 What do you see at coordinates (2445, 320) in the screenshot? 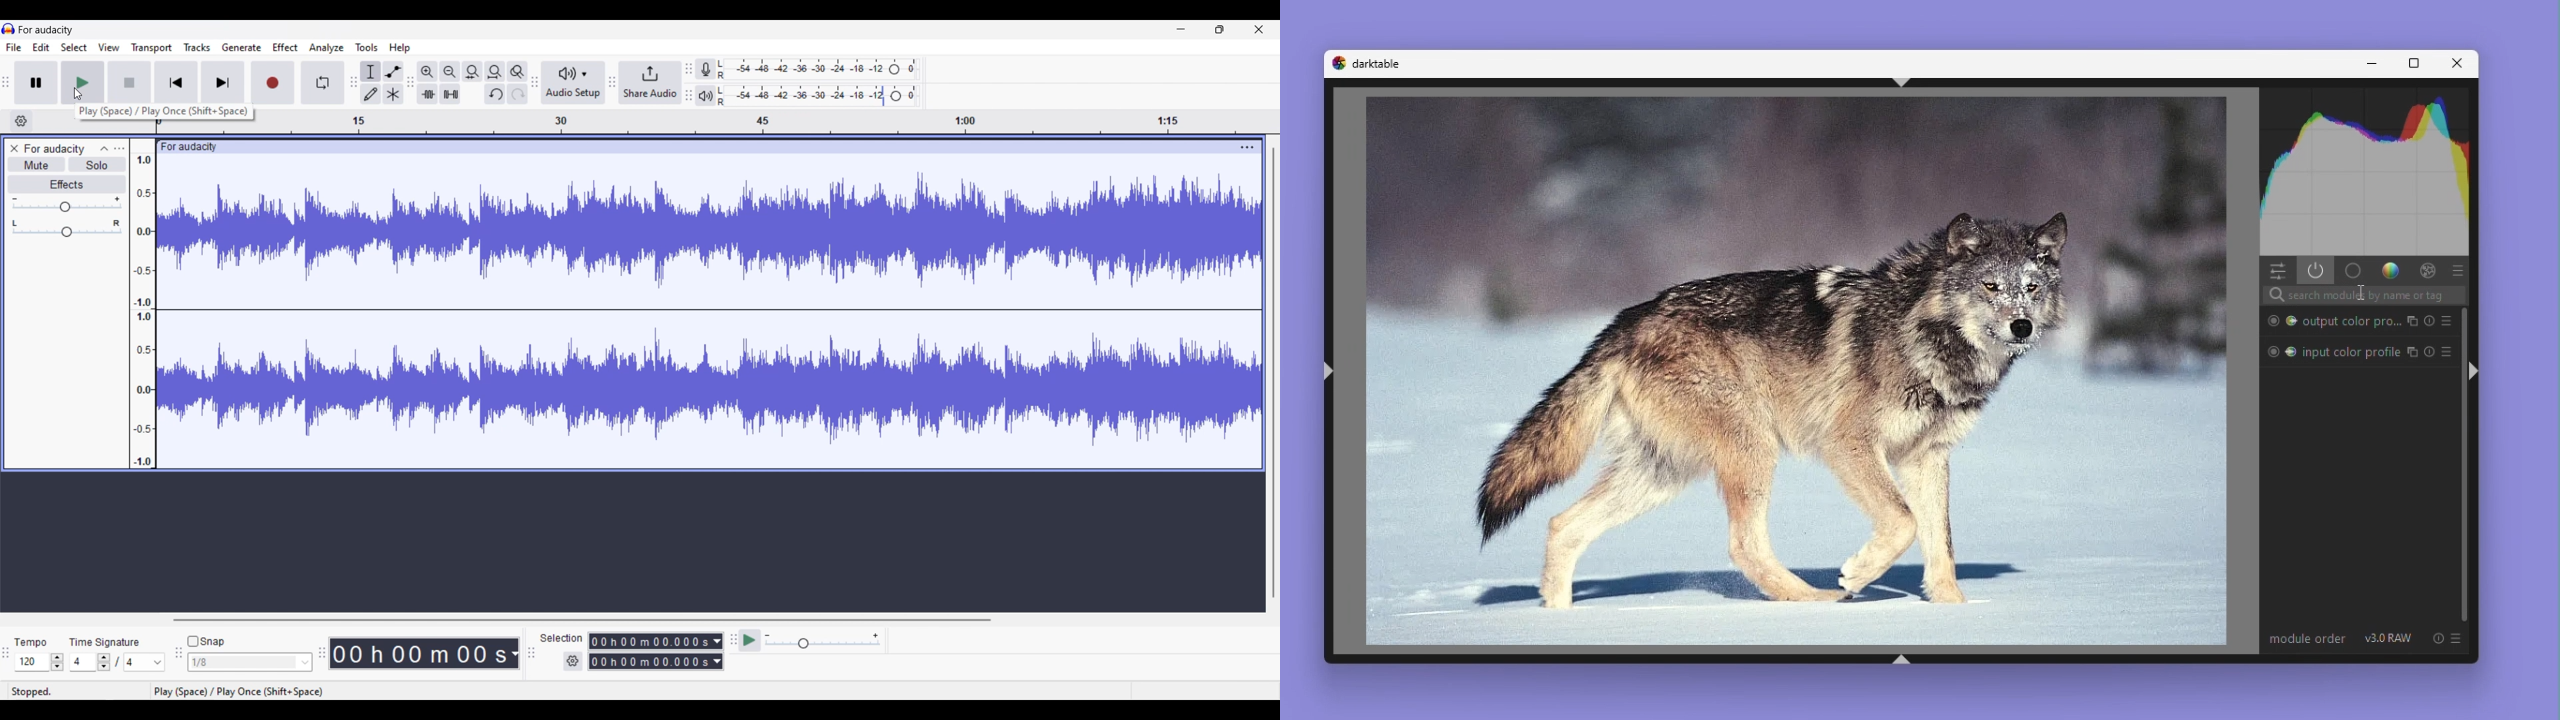
I see `preset` at bounding box center [2445, 320].